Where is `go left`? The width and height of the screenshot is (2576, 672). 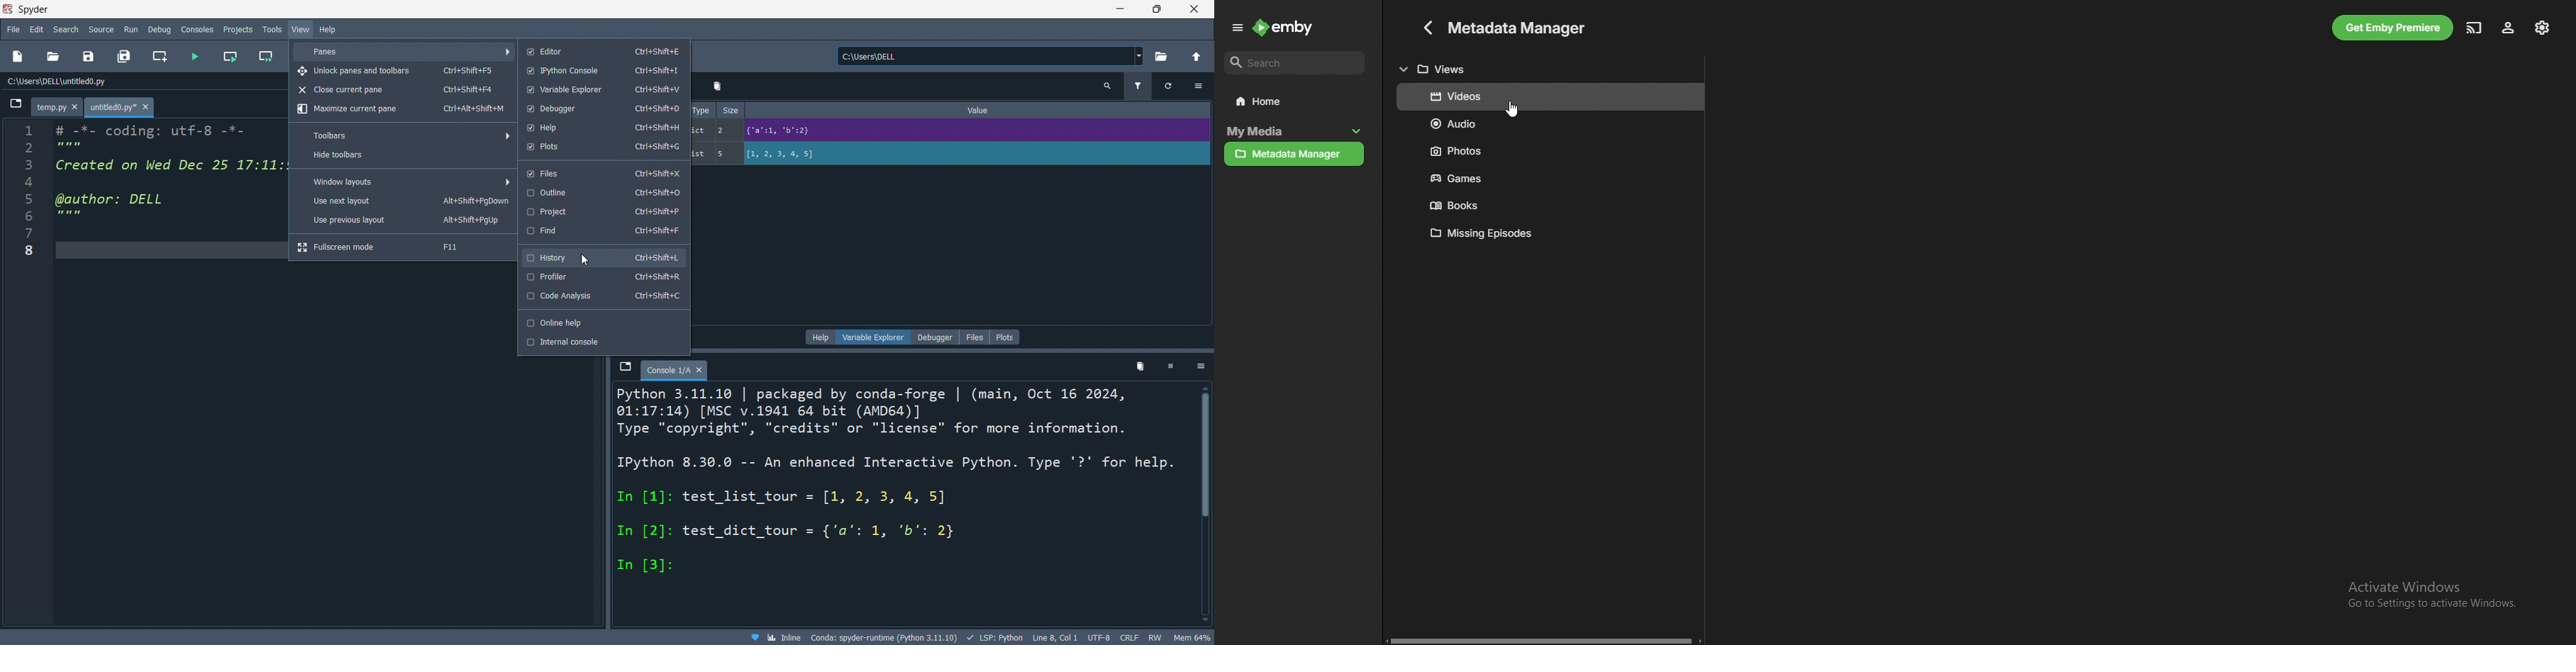
go left is located at coordinates (1384, 641).